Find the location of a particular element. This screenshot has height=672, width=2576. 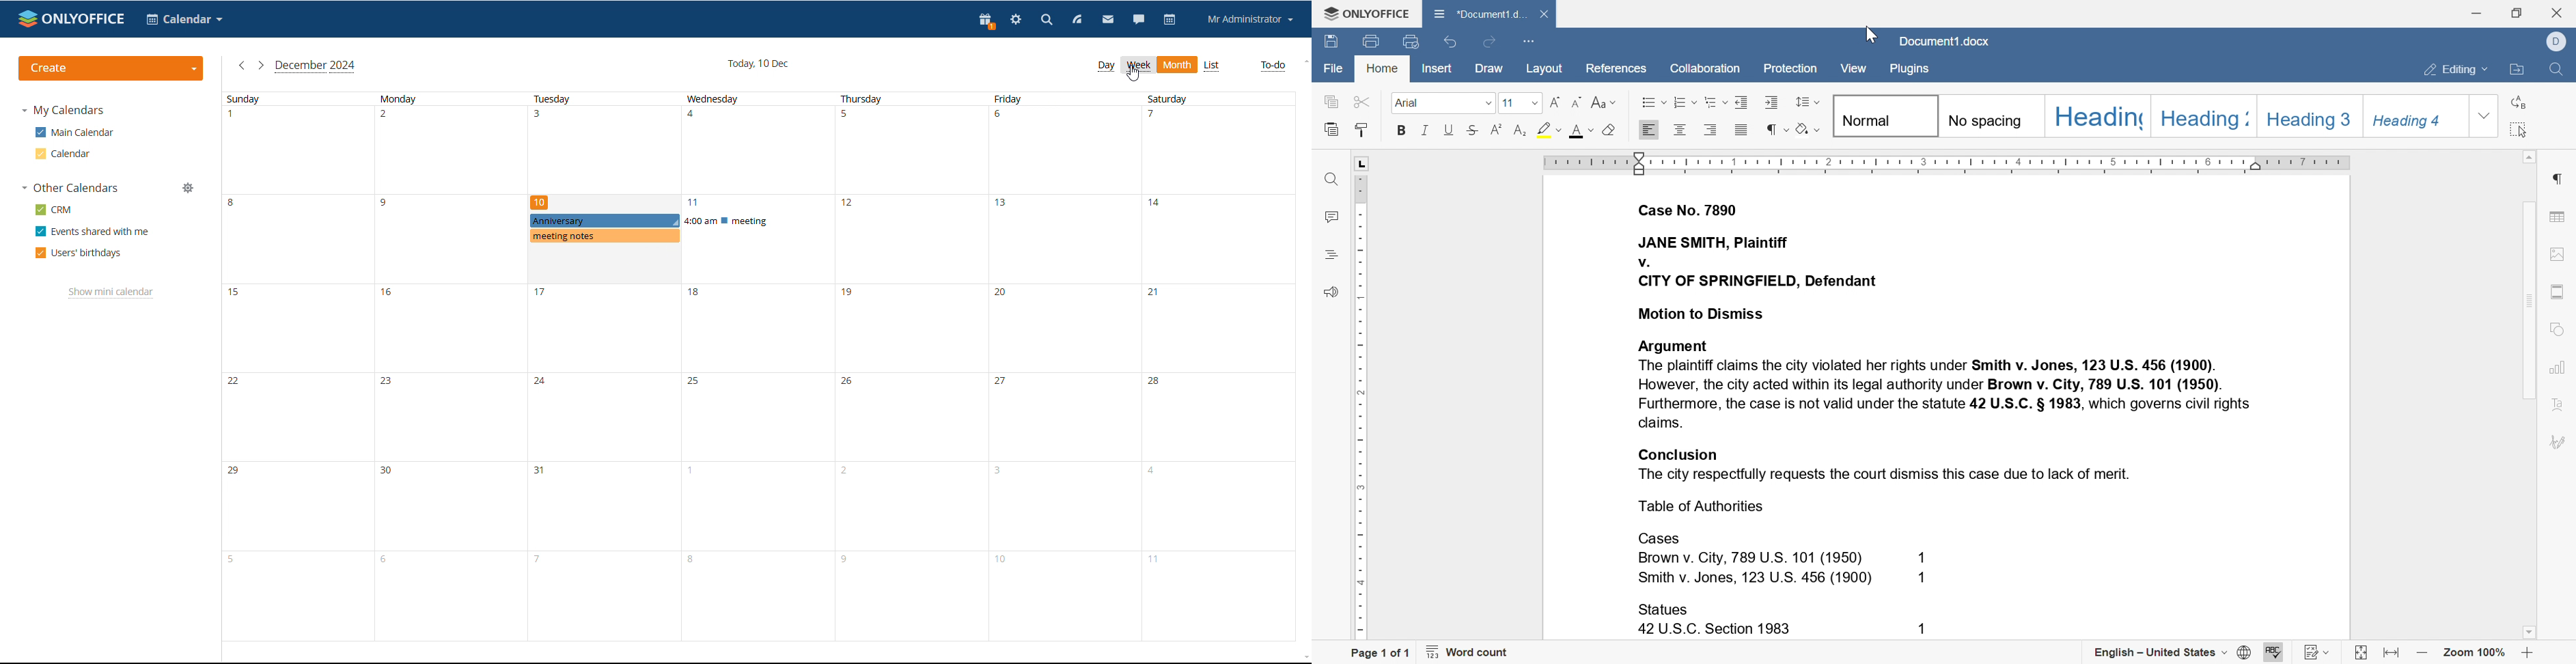

replace is located at coordinates (2520, 101).